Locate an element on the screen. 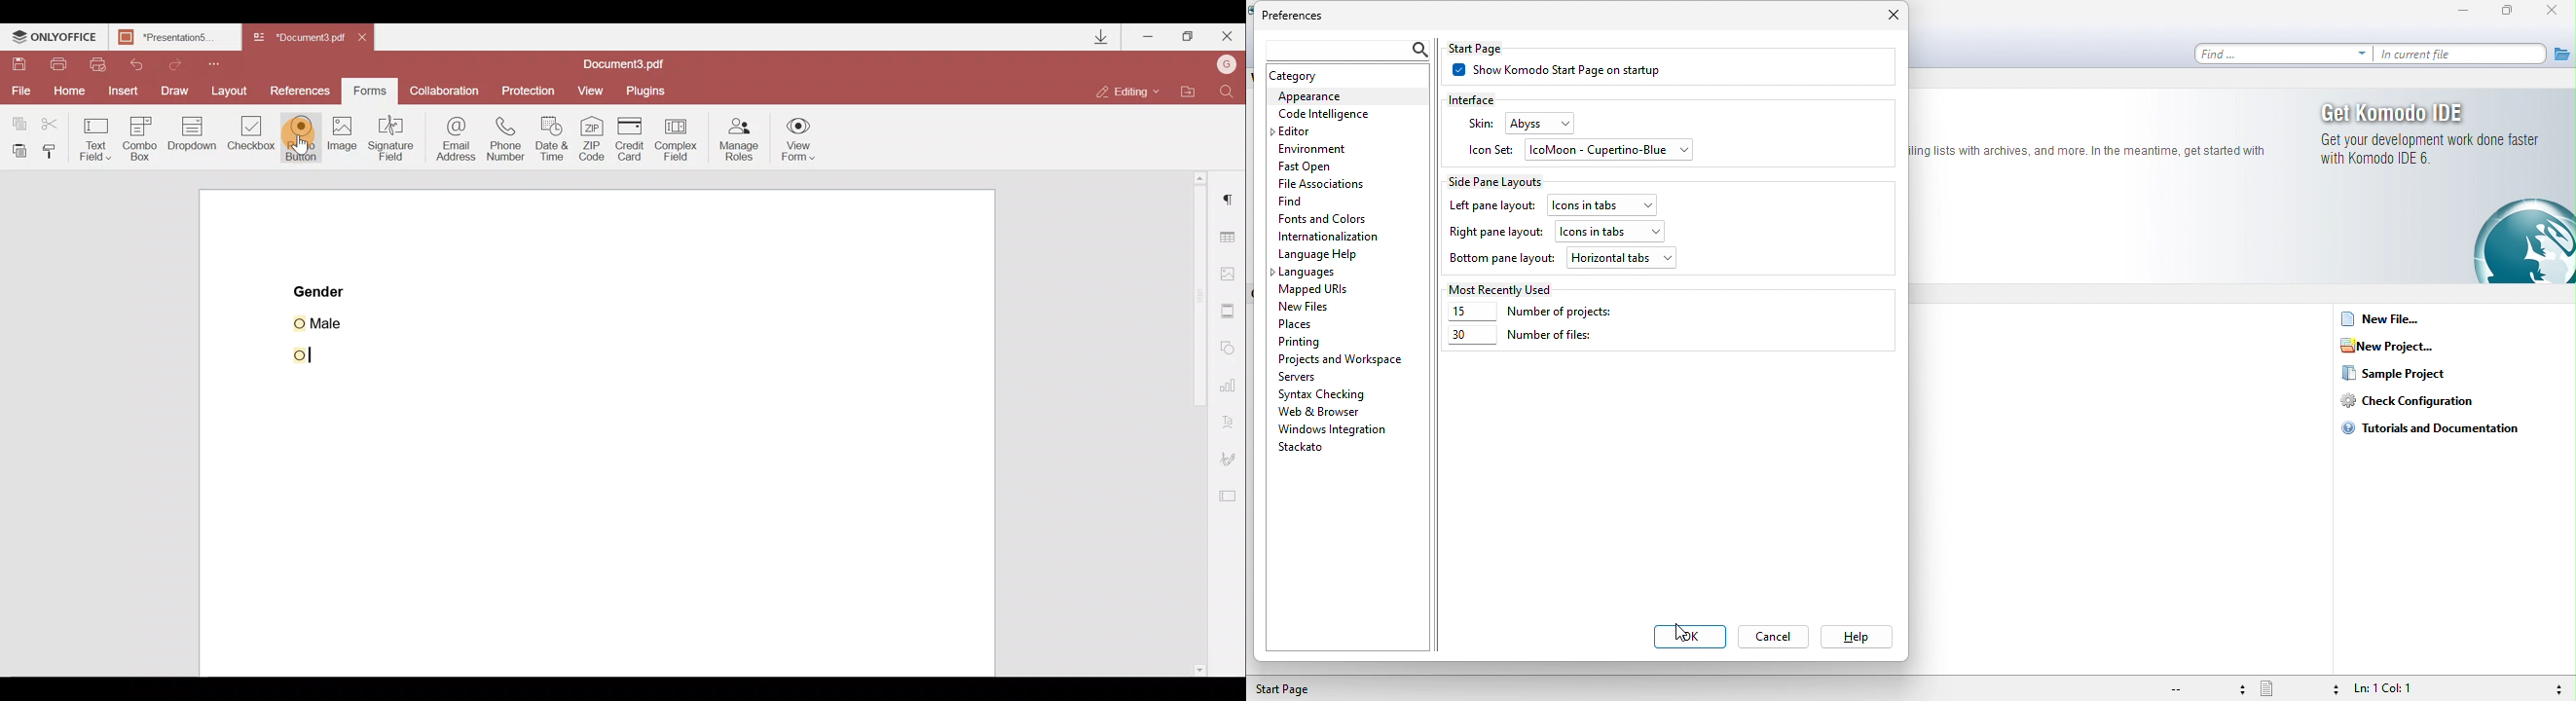  File is located at coordinates (18, 92).